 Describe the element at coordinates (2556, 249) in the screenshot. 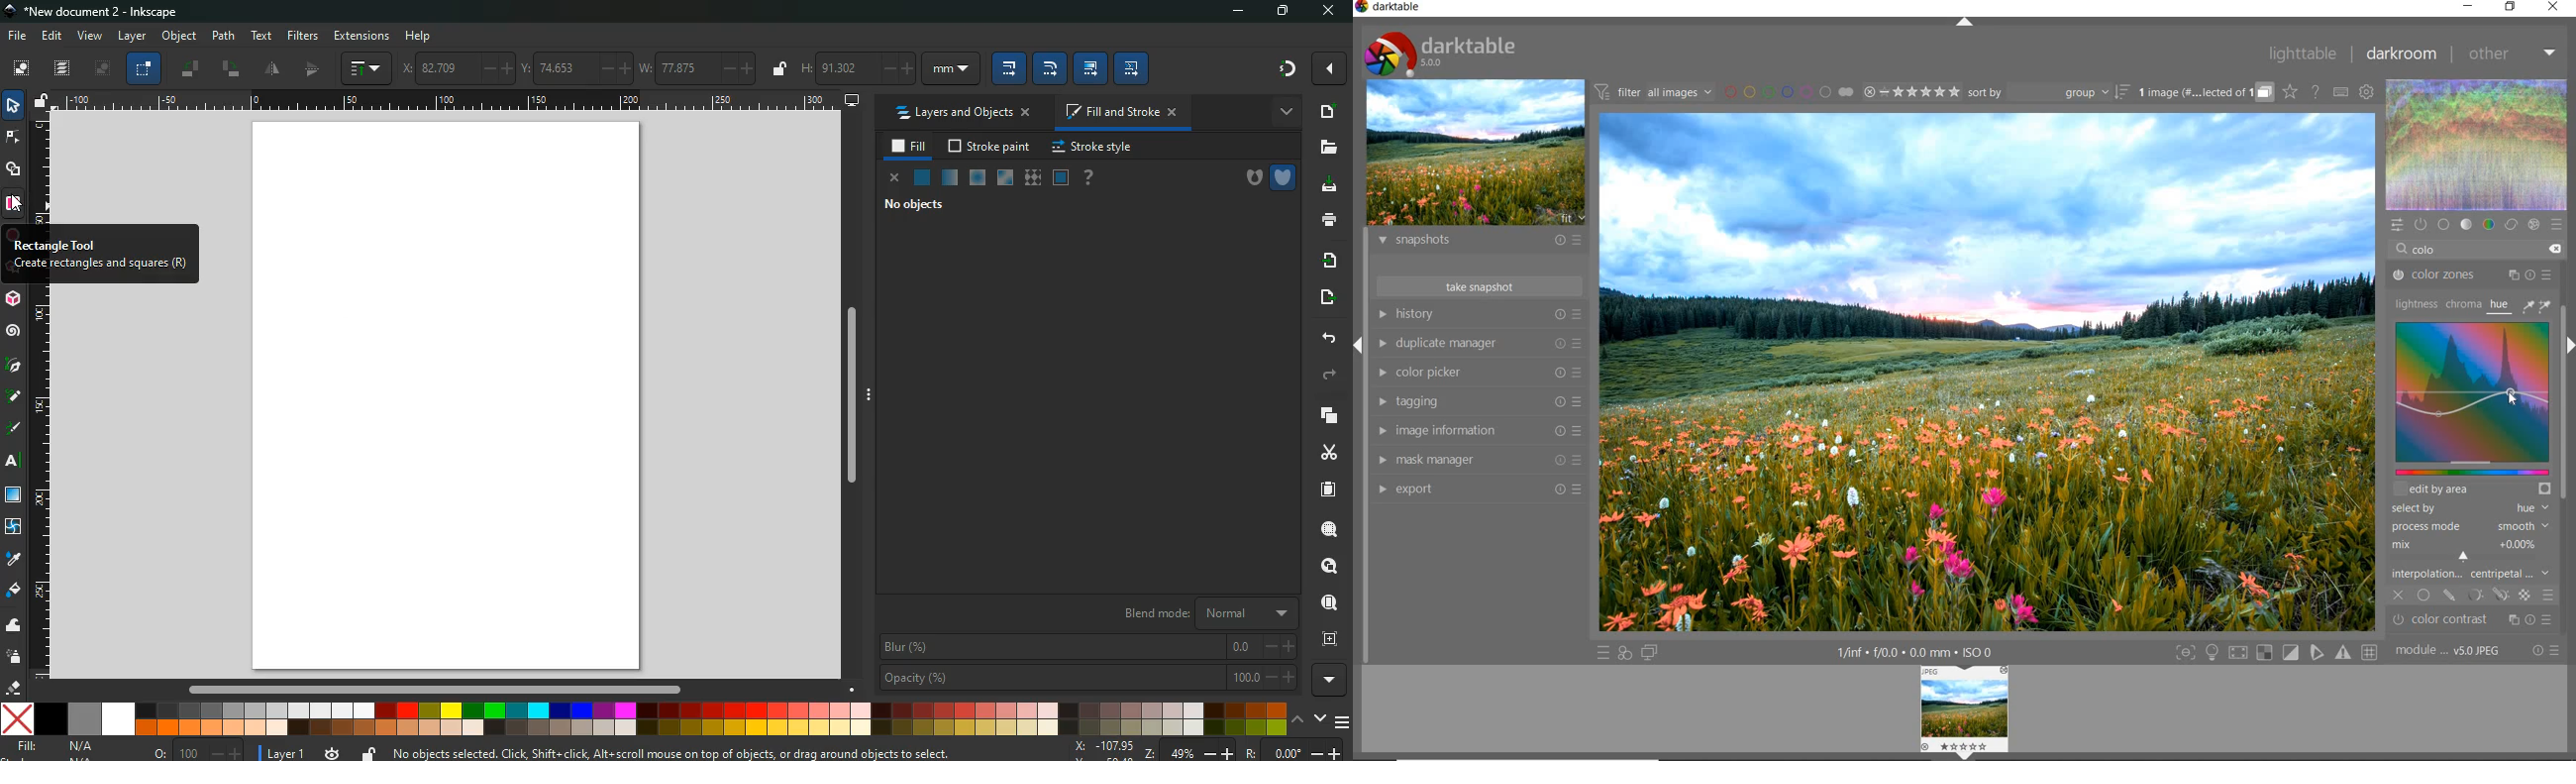

I see `delete` at that location.